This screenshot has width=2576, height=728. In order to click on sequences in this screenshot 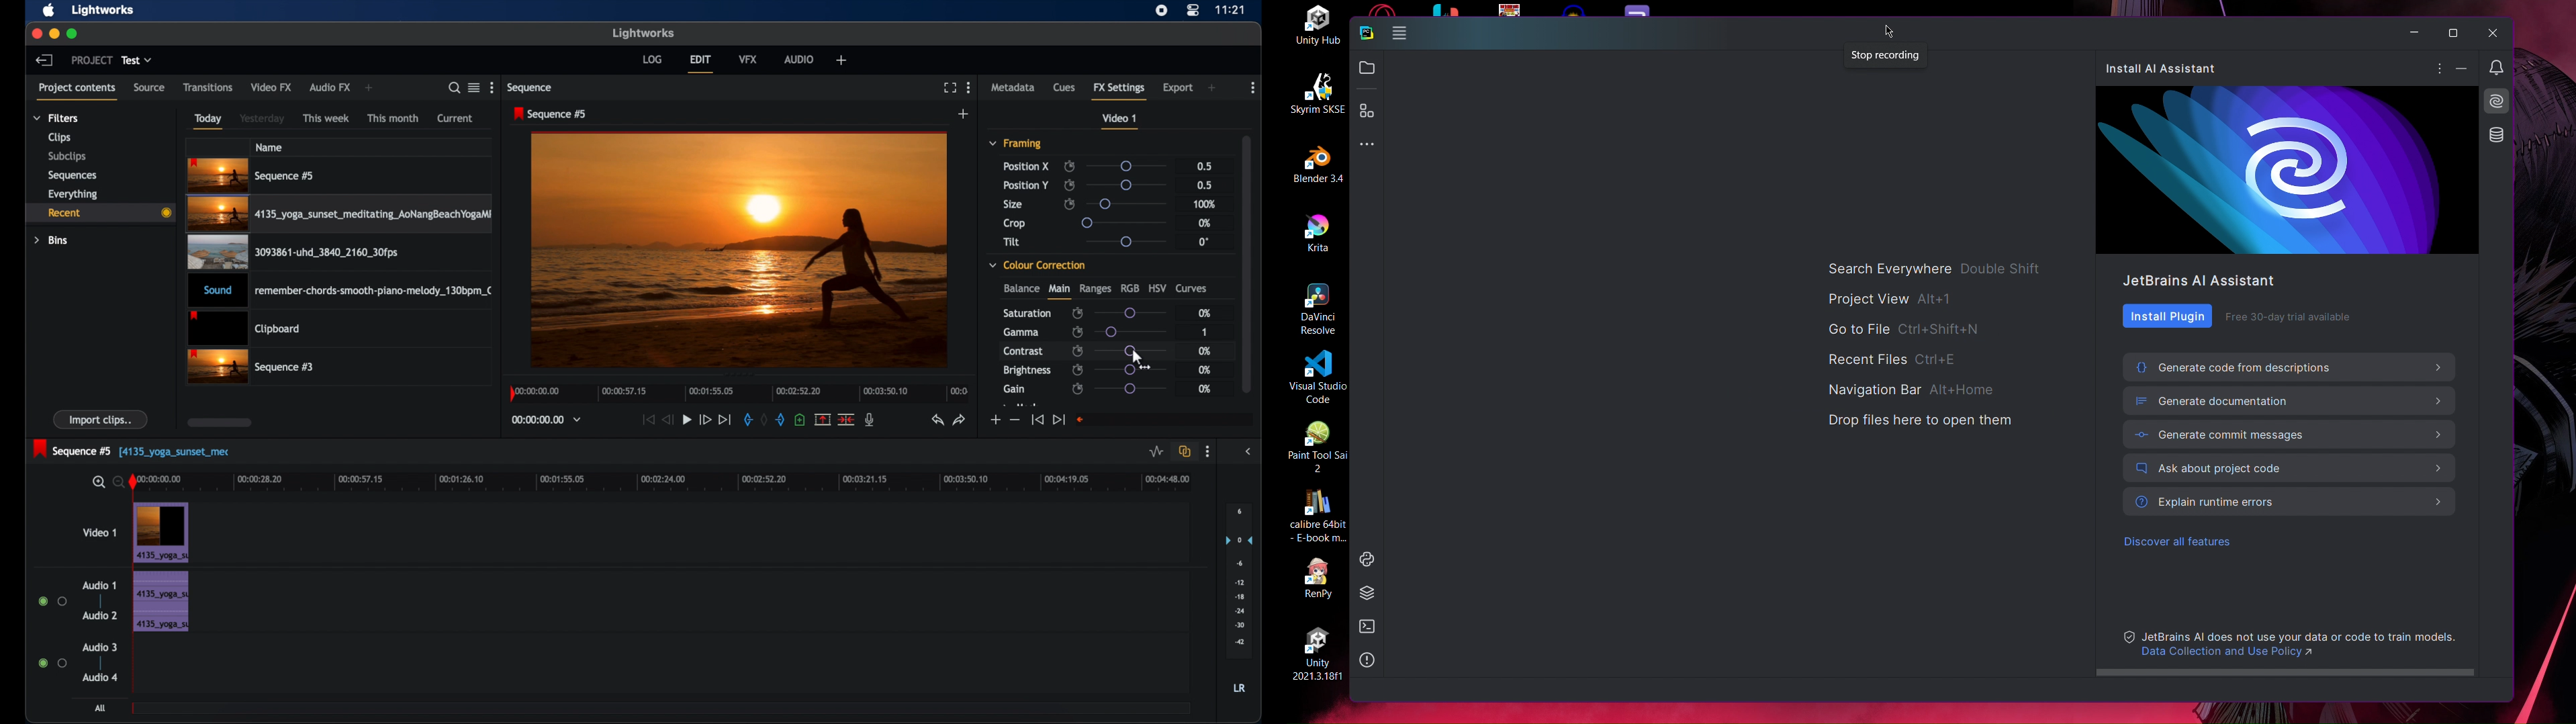, I will do `click(72, 176)`.